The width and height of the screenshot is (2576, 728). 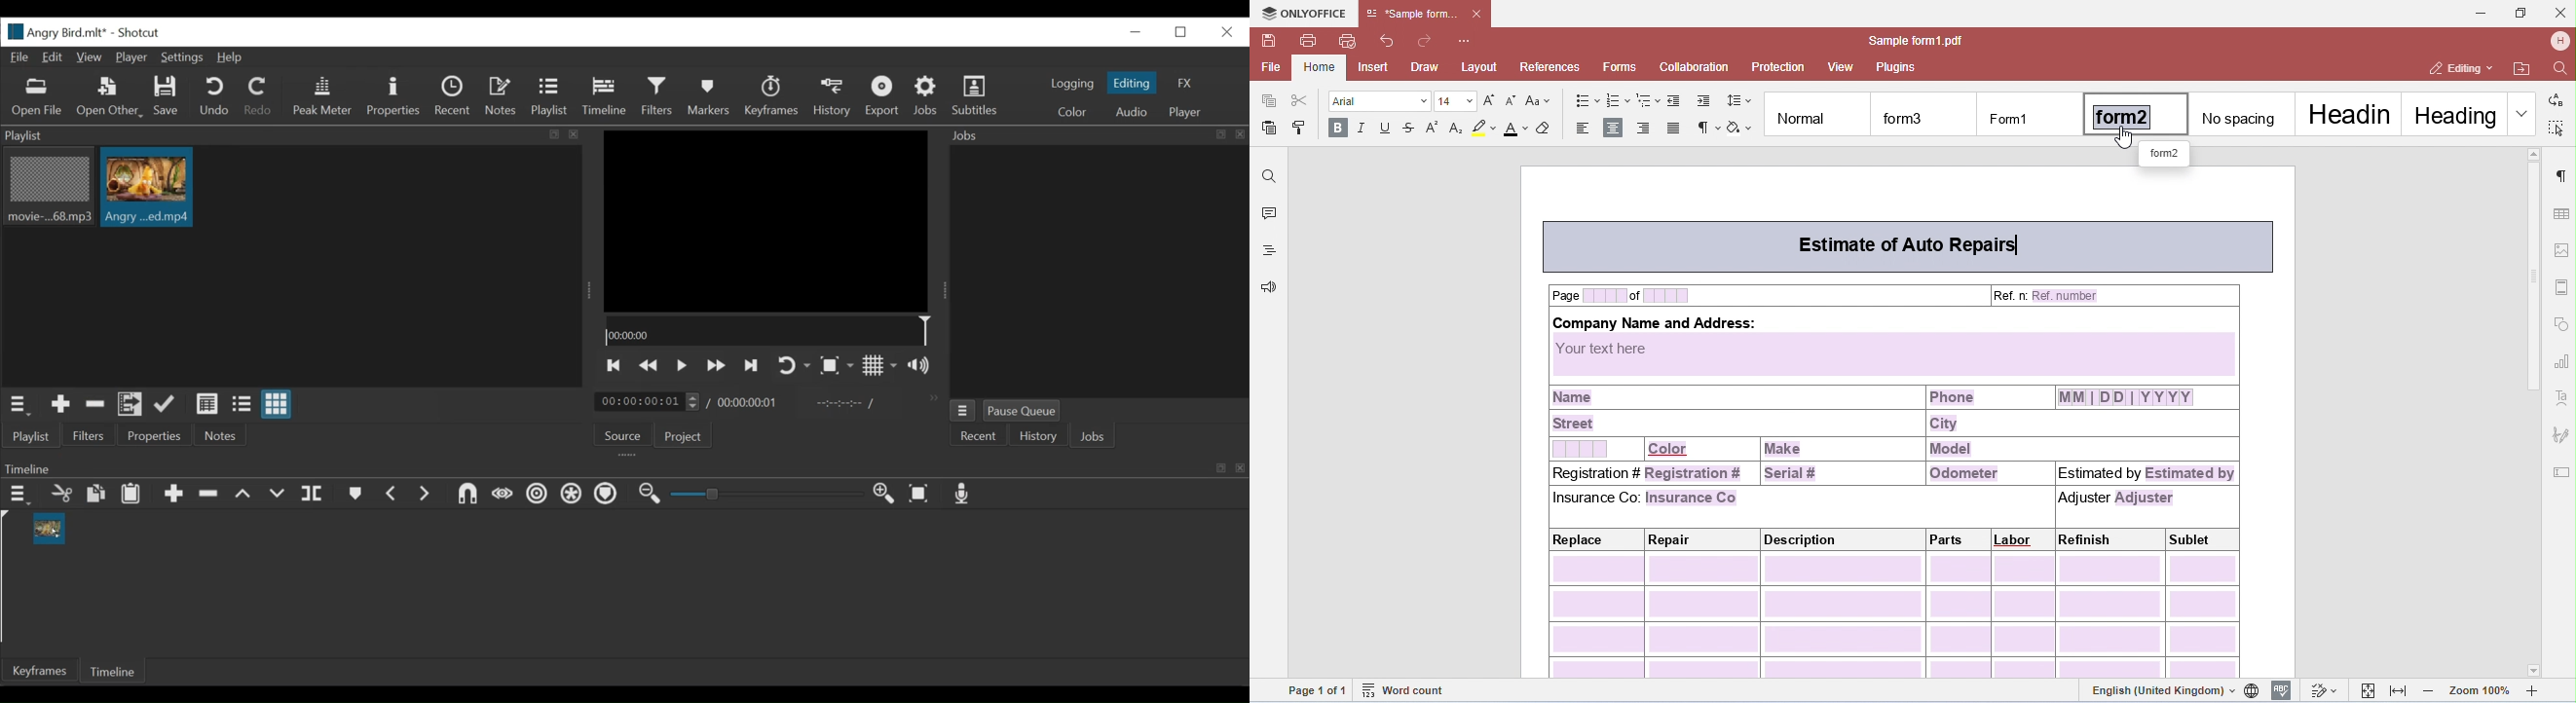 I want to click on Update, so click(x=167, y=405).